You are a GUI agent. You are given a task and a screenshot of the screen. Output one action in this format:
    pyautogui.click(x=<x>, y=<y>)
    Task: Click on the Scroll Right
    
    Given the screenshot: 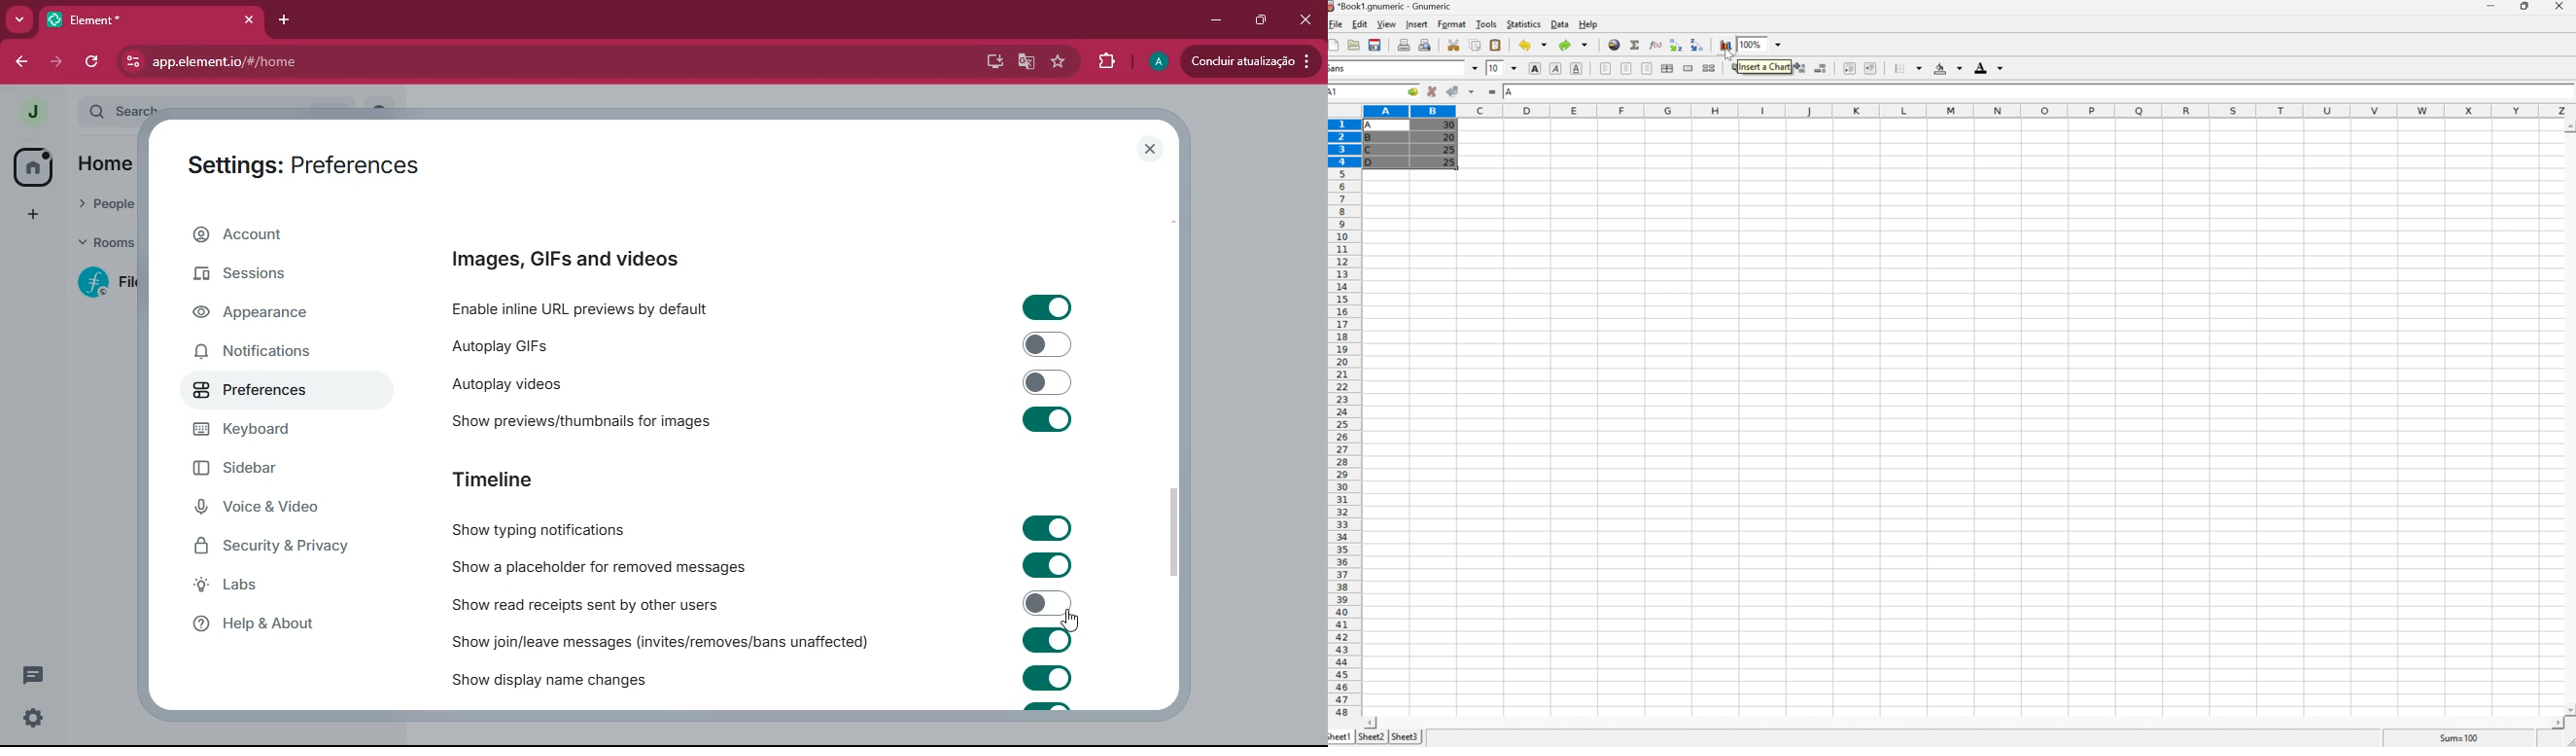 What is the action you would take?
    pyautogui.click(x=2554, y=723)
    